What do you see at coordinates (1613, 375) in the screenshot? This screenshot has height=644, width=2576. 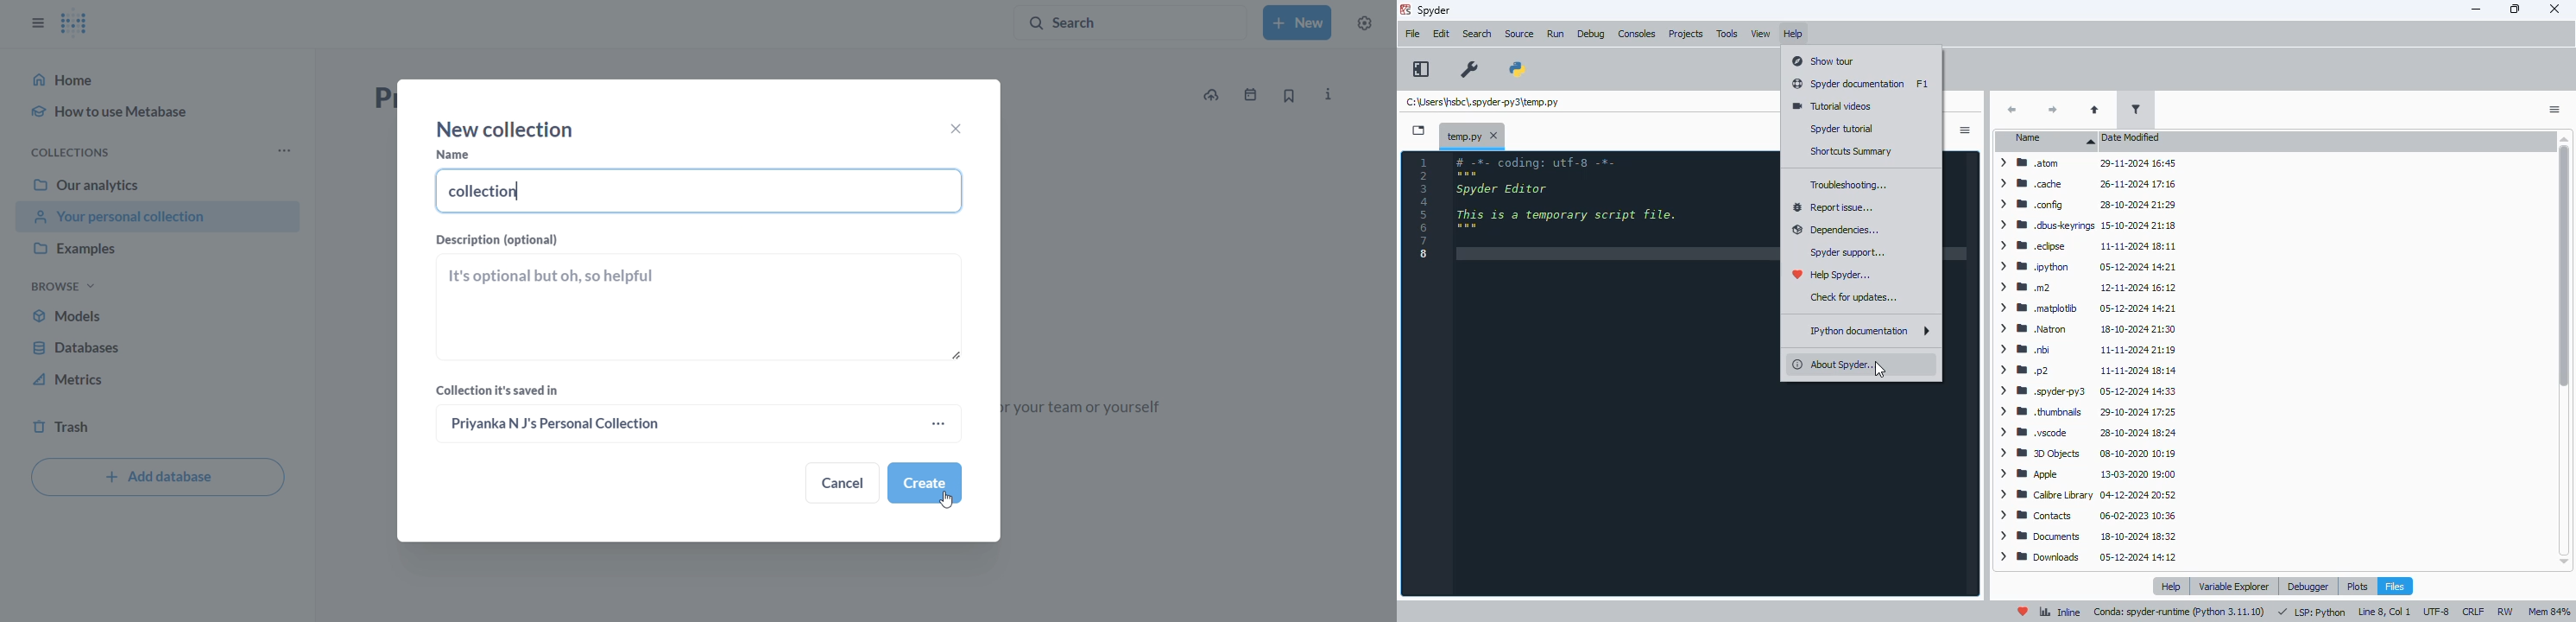 I see `editor` at bounding box center [1613, 375].